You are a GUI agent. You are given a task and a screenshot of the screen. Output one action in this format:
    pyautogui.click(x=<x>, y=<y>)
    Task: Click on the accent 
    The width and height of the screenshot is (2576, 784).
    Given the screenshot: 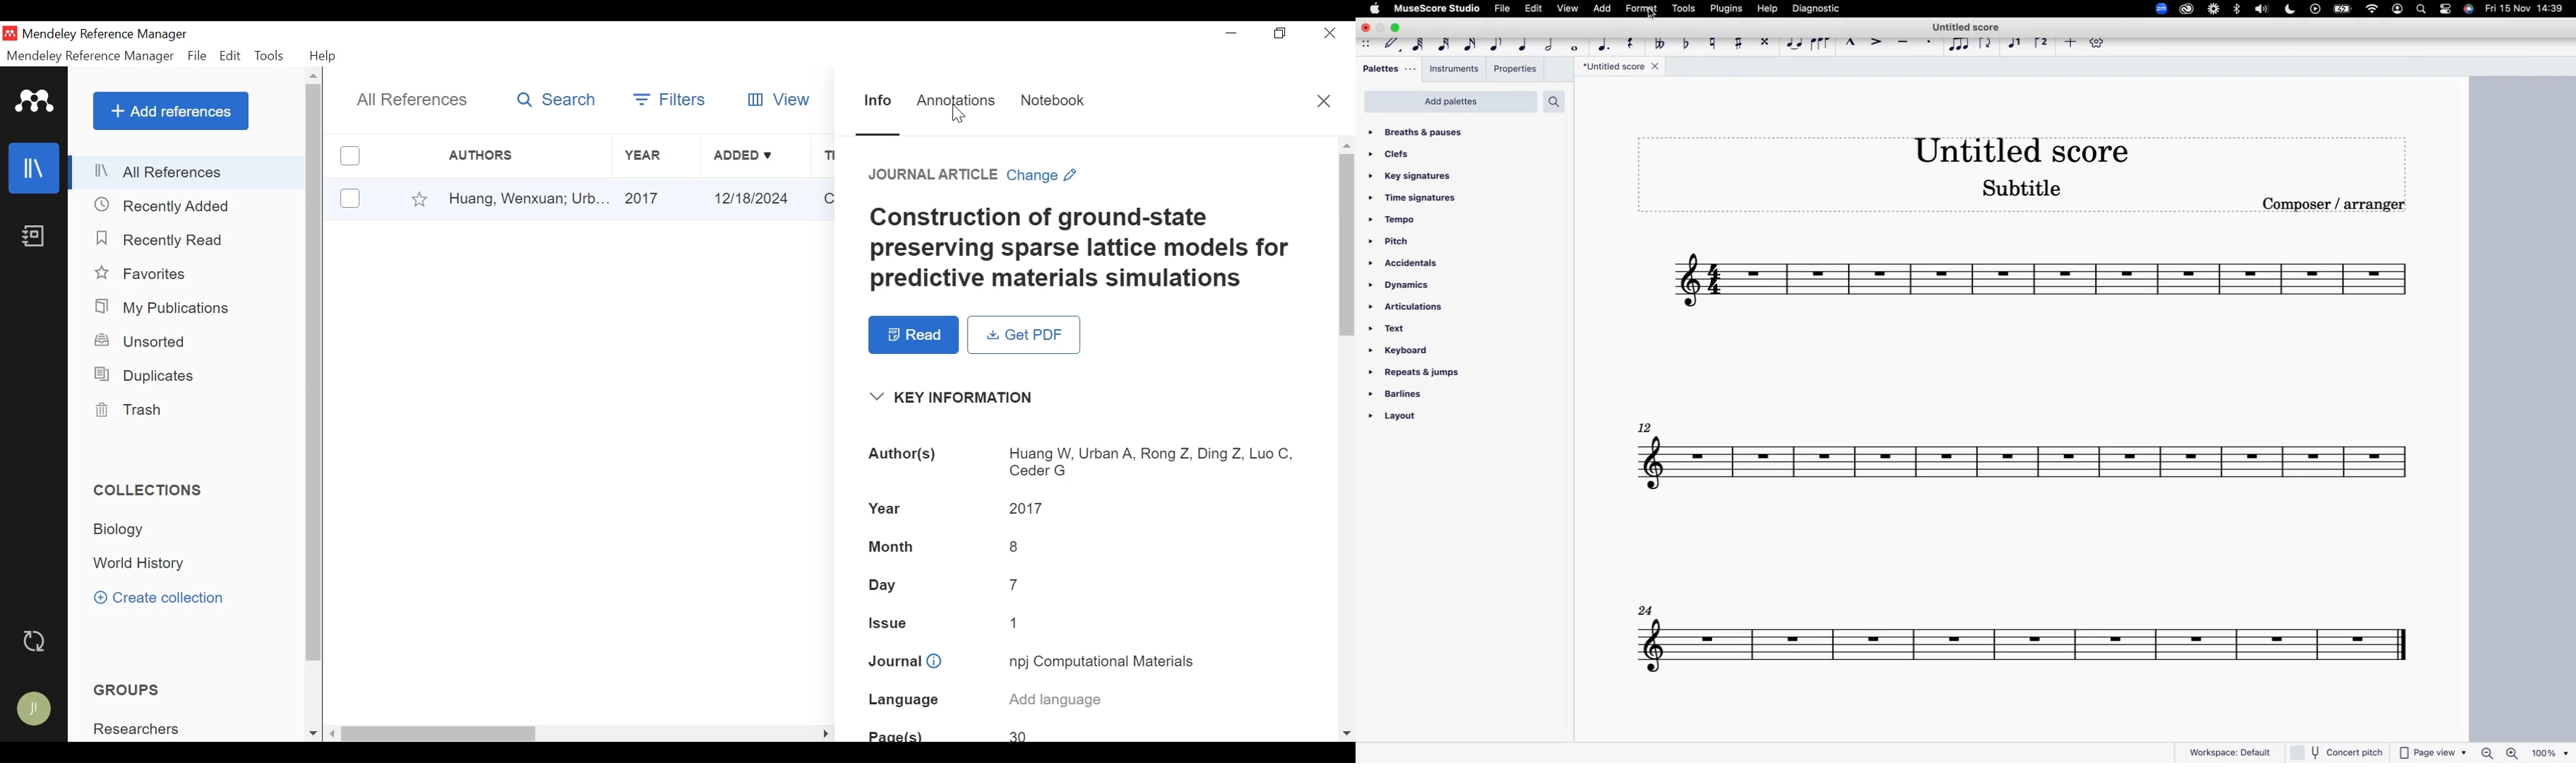 What is the action you would take?
    pyautogui.click(x=1878, y=45)
    